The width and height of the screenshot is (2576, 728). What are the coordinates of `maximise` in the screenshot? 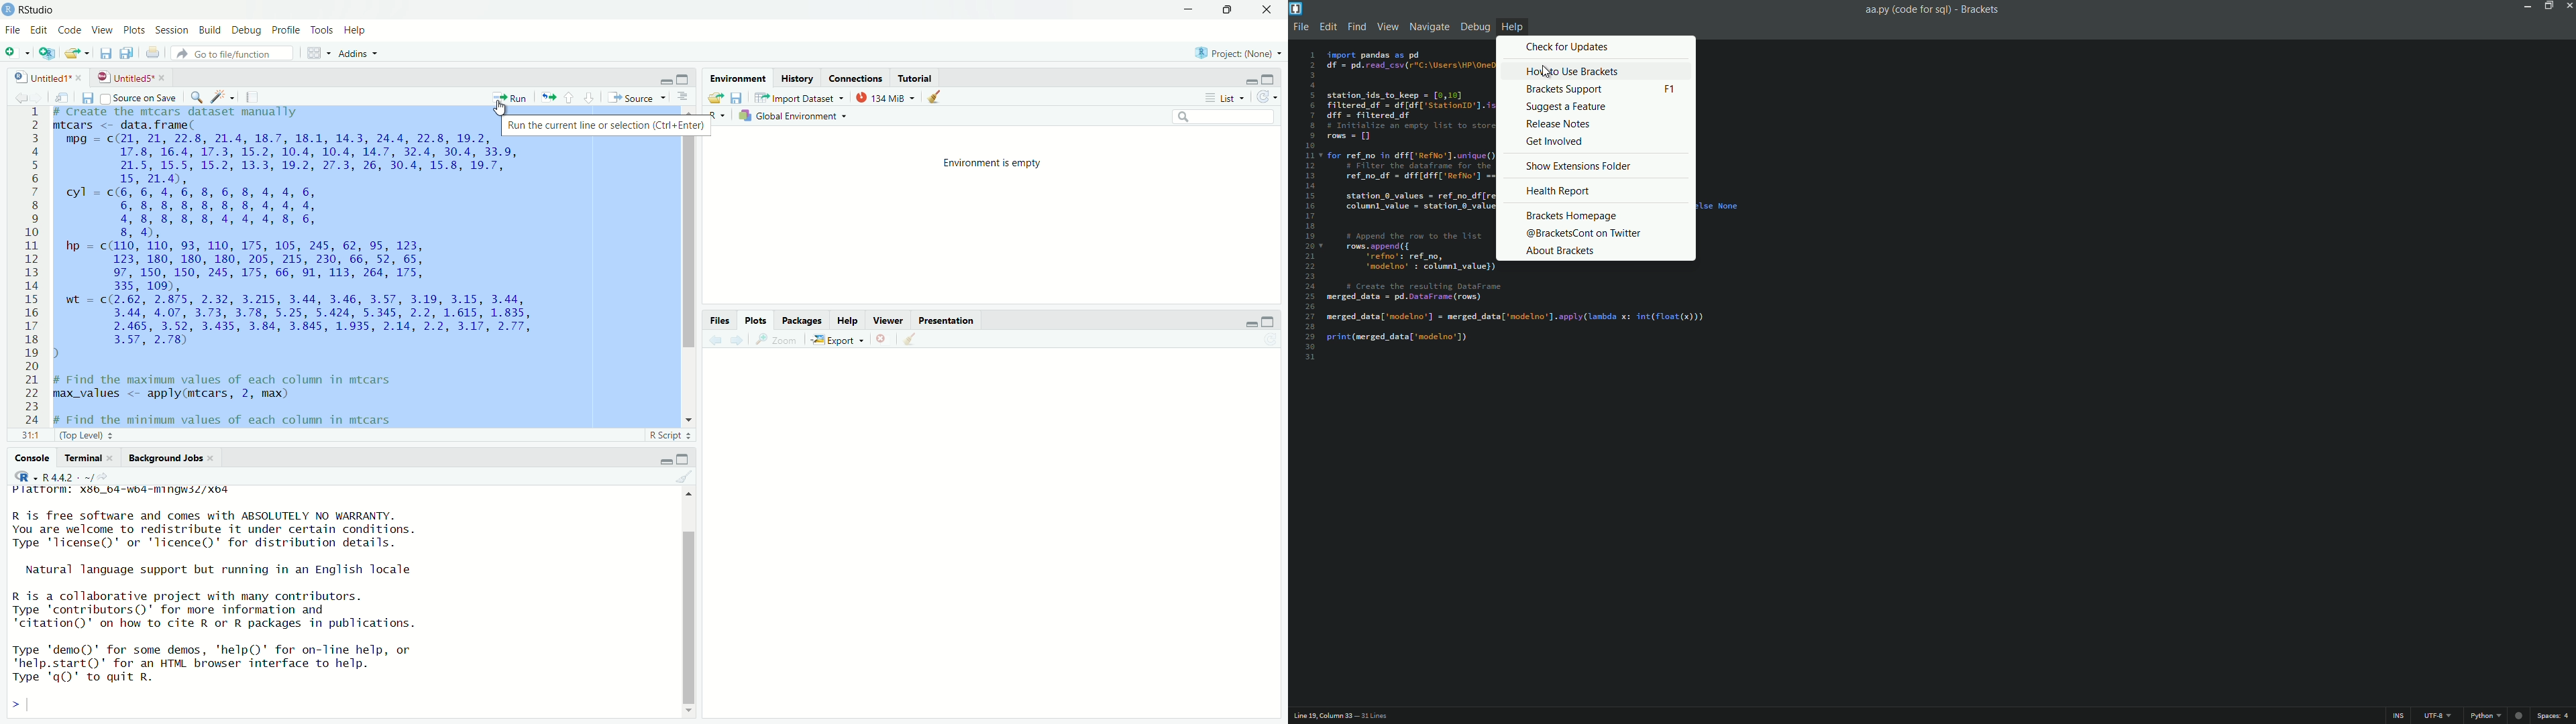 It's located at (1267, 319).